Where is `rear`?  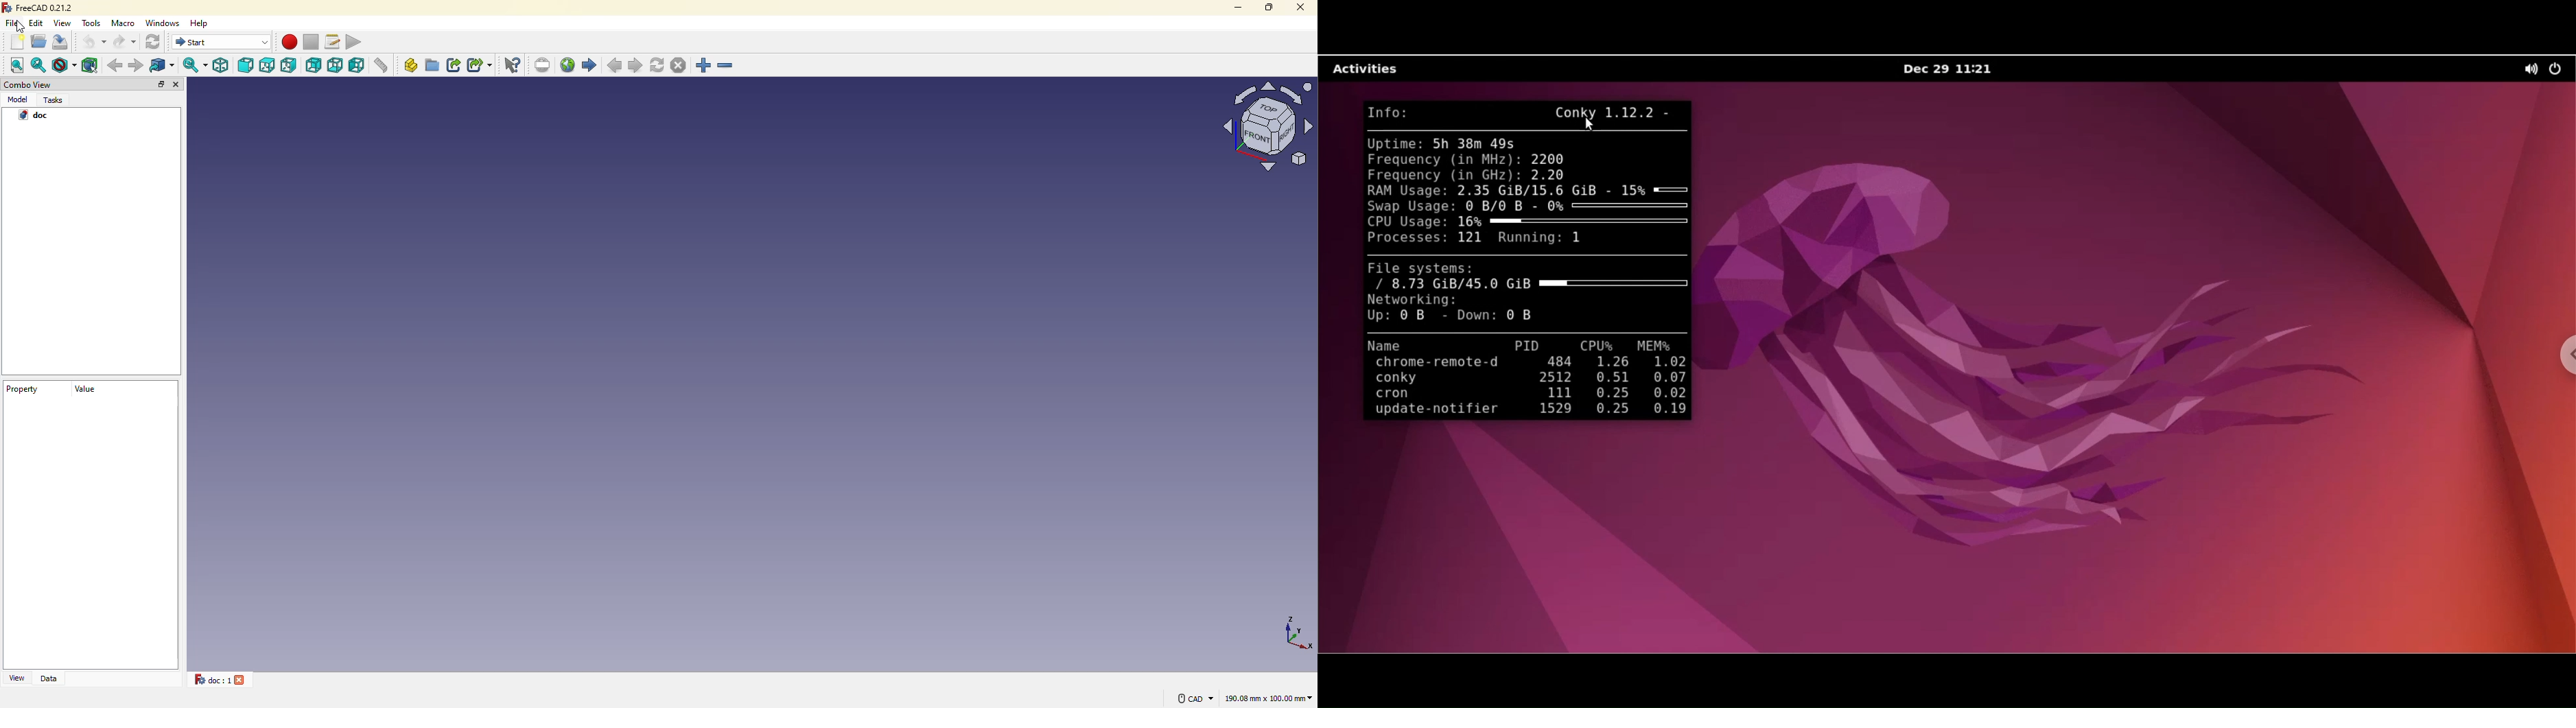
rear is located at coordinates (314, 64).